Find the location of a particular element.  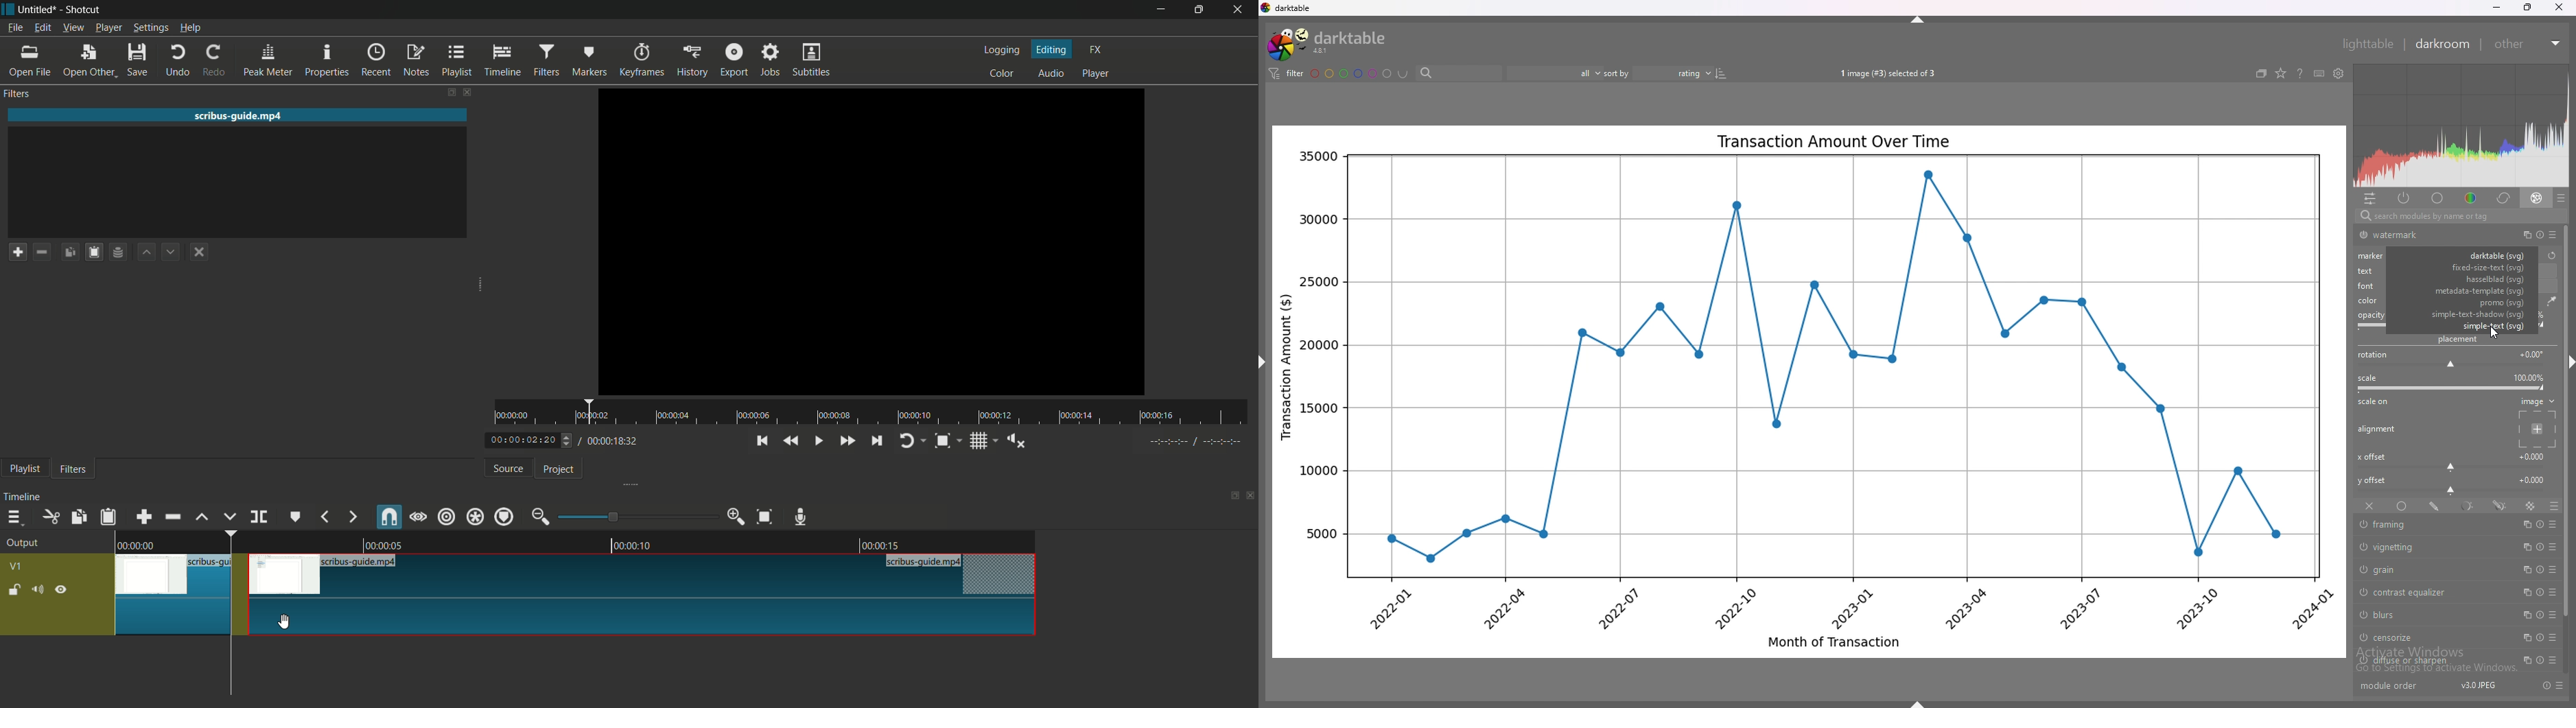

presets is located at coordinates (2553, 570).